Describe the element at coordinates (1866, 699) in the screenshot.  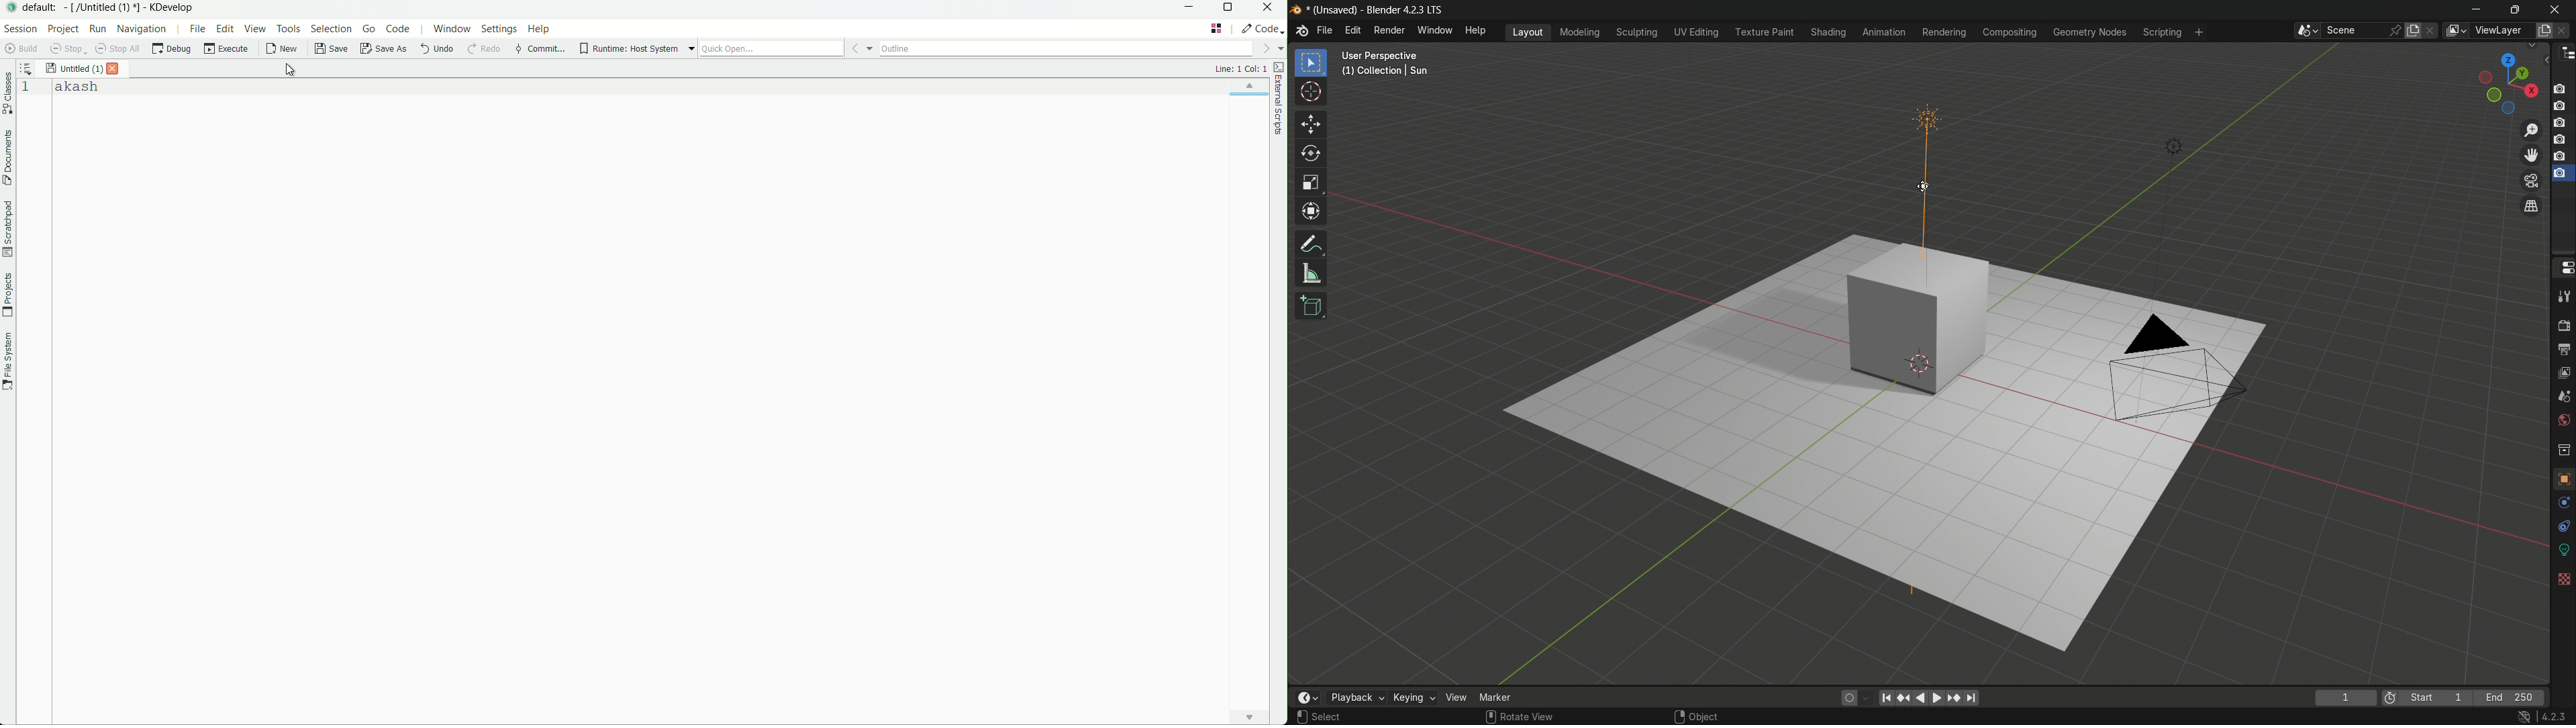
I see `auto keyframing` at that location.